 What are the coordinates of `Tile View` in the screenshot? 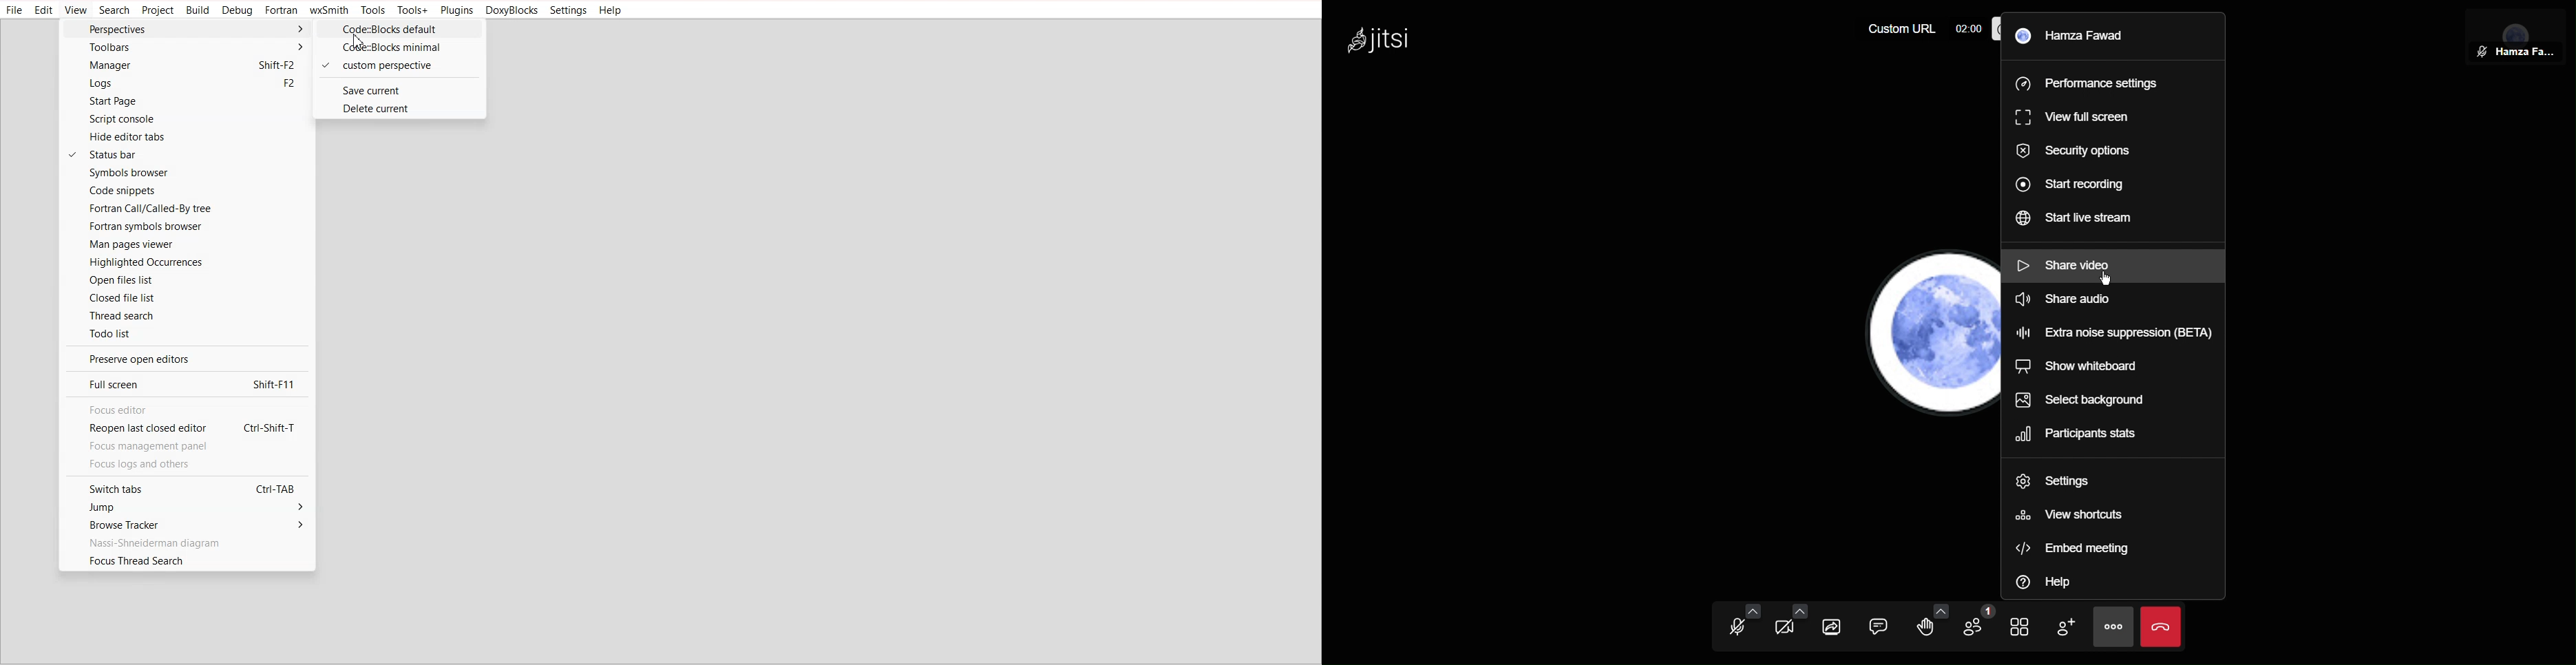 It's located at (2026, 627).